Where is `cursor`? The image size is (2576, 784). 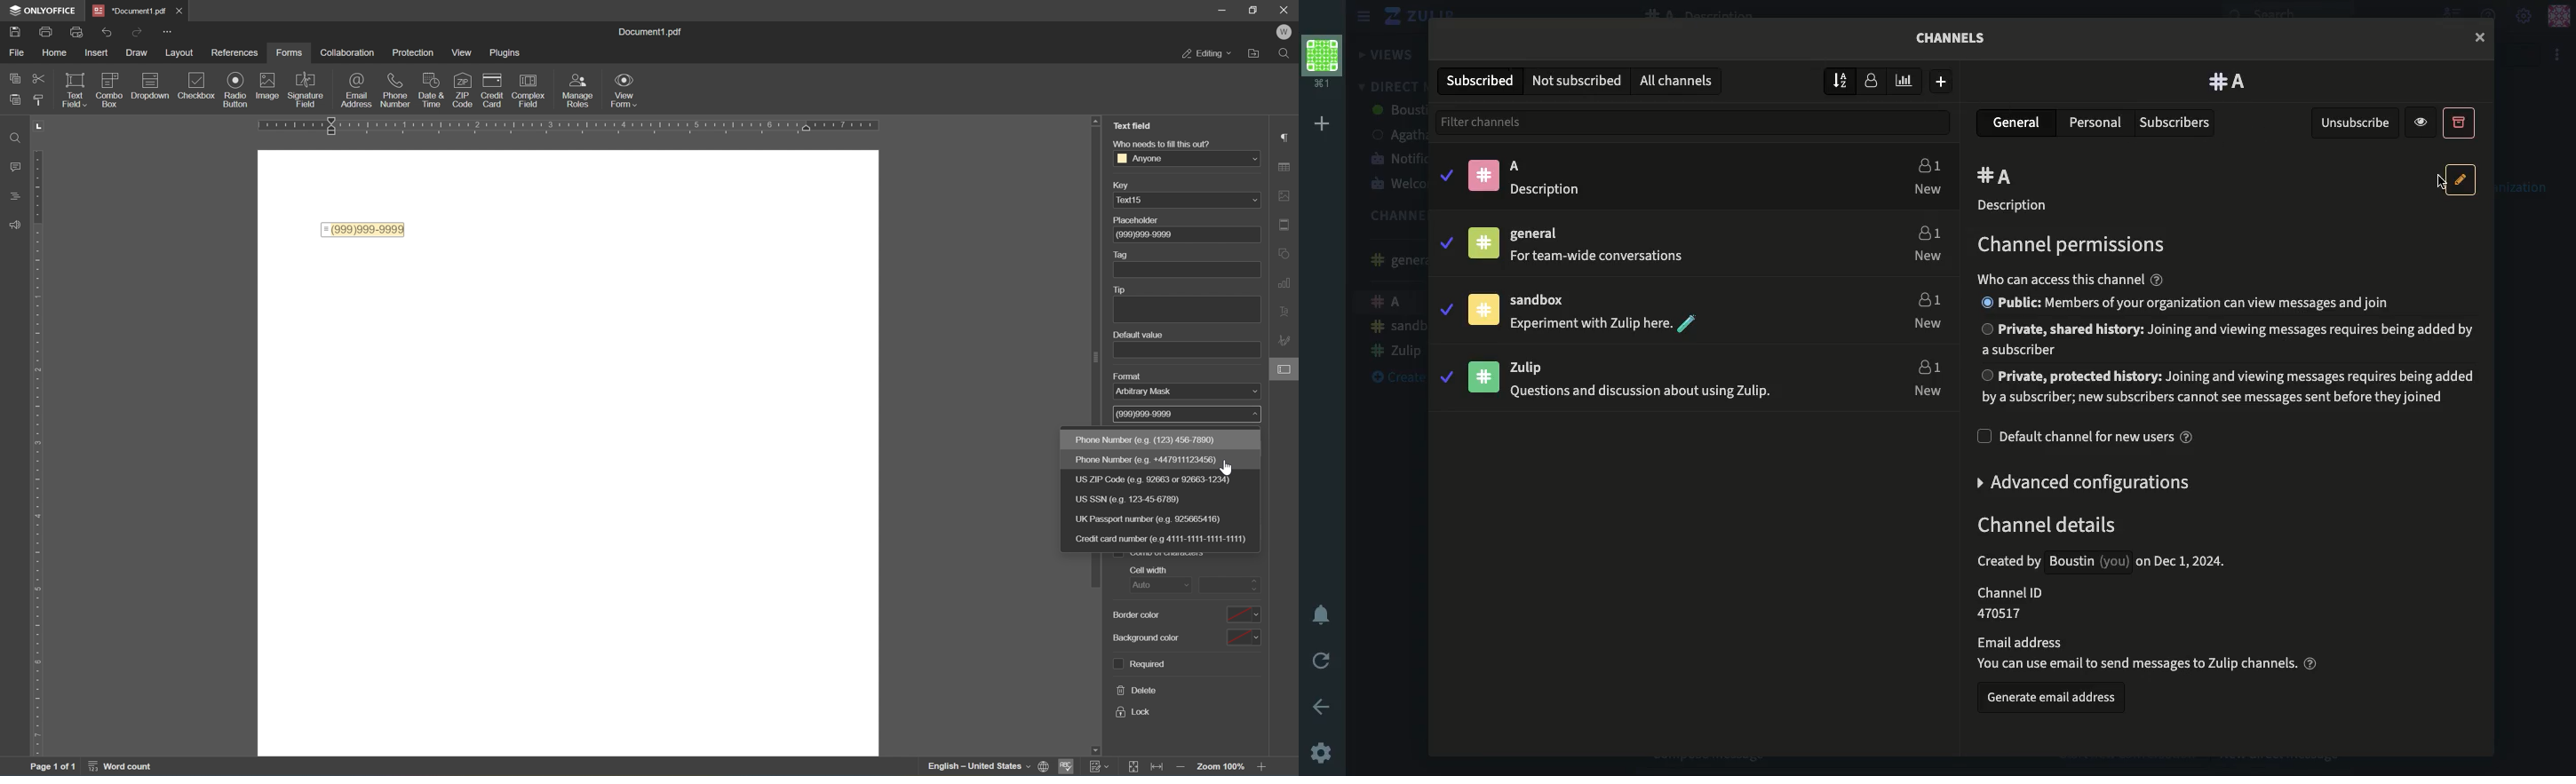
cursor is located at coordinates (1288, 374).